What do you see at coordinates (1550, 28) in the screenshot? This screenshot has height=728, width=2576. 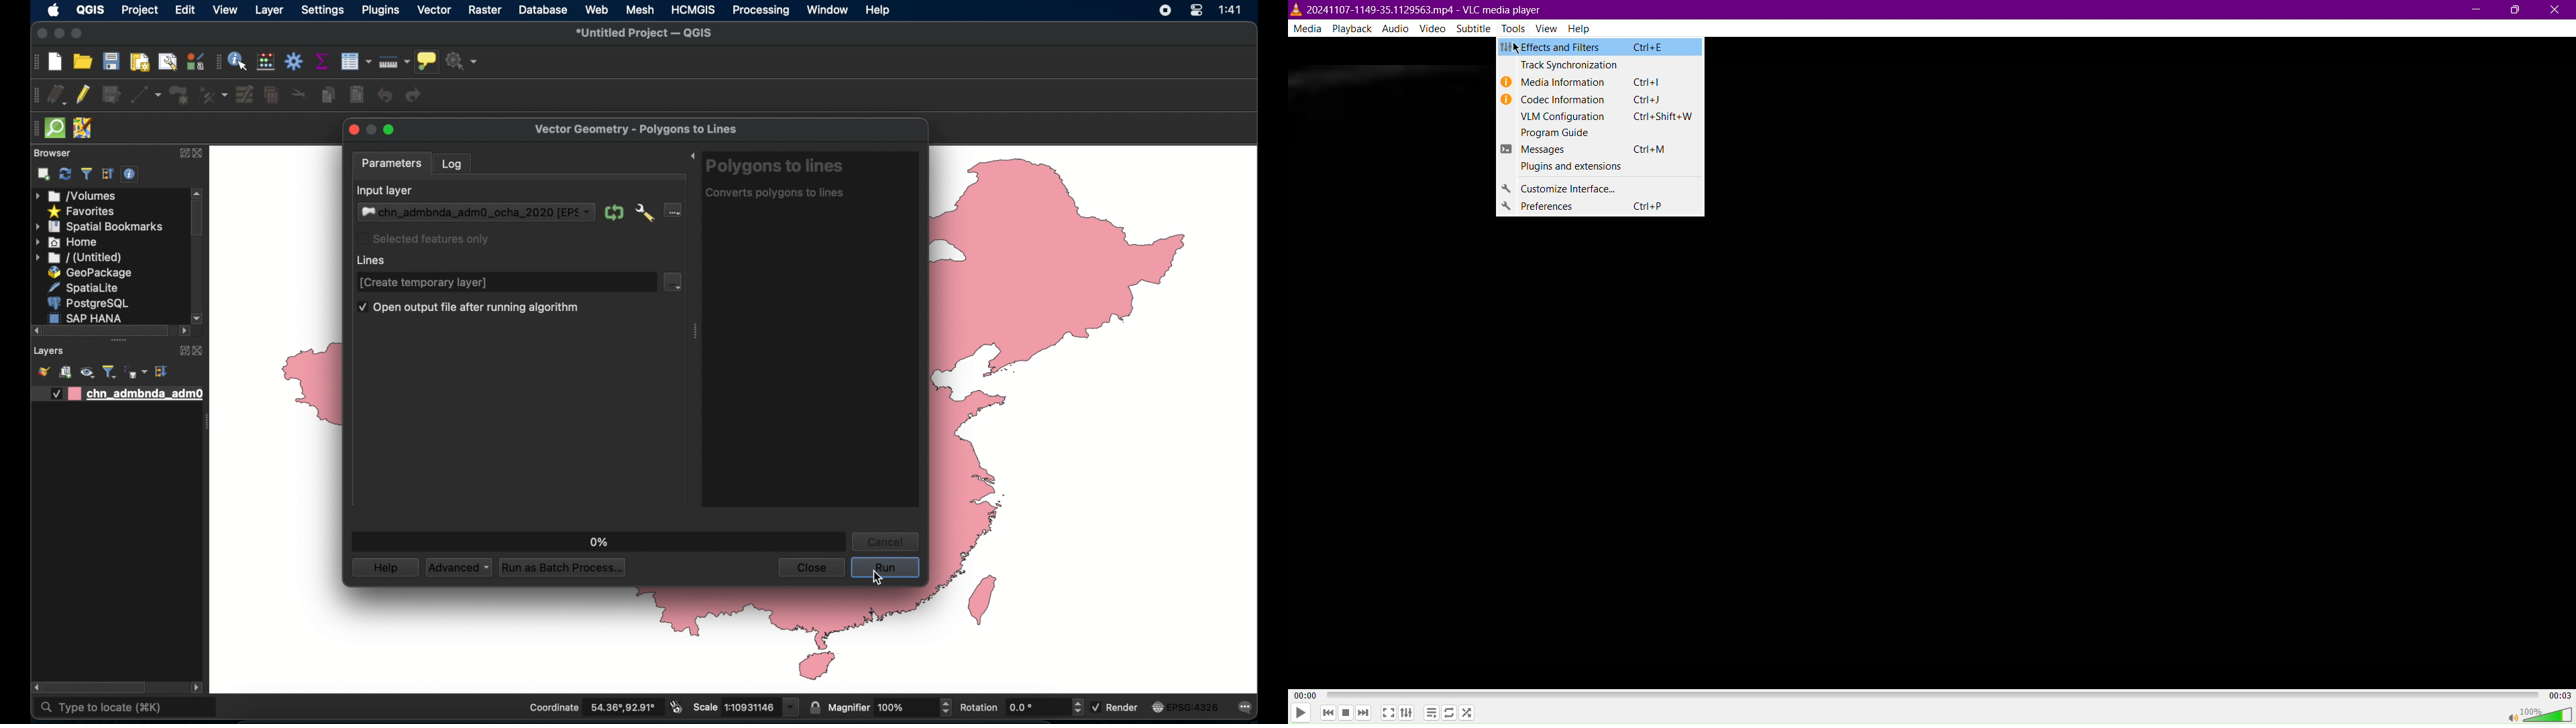 I see `View` at bounding box center [1550, 28].